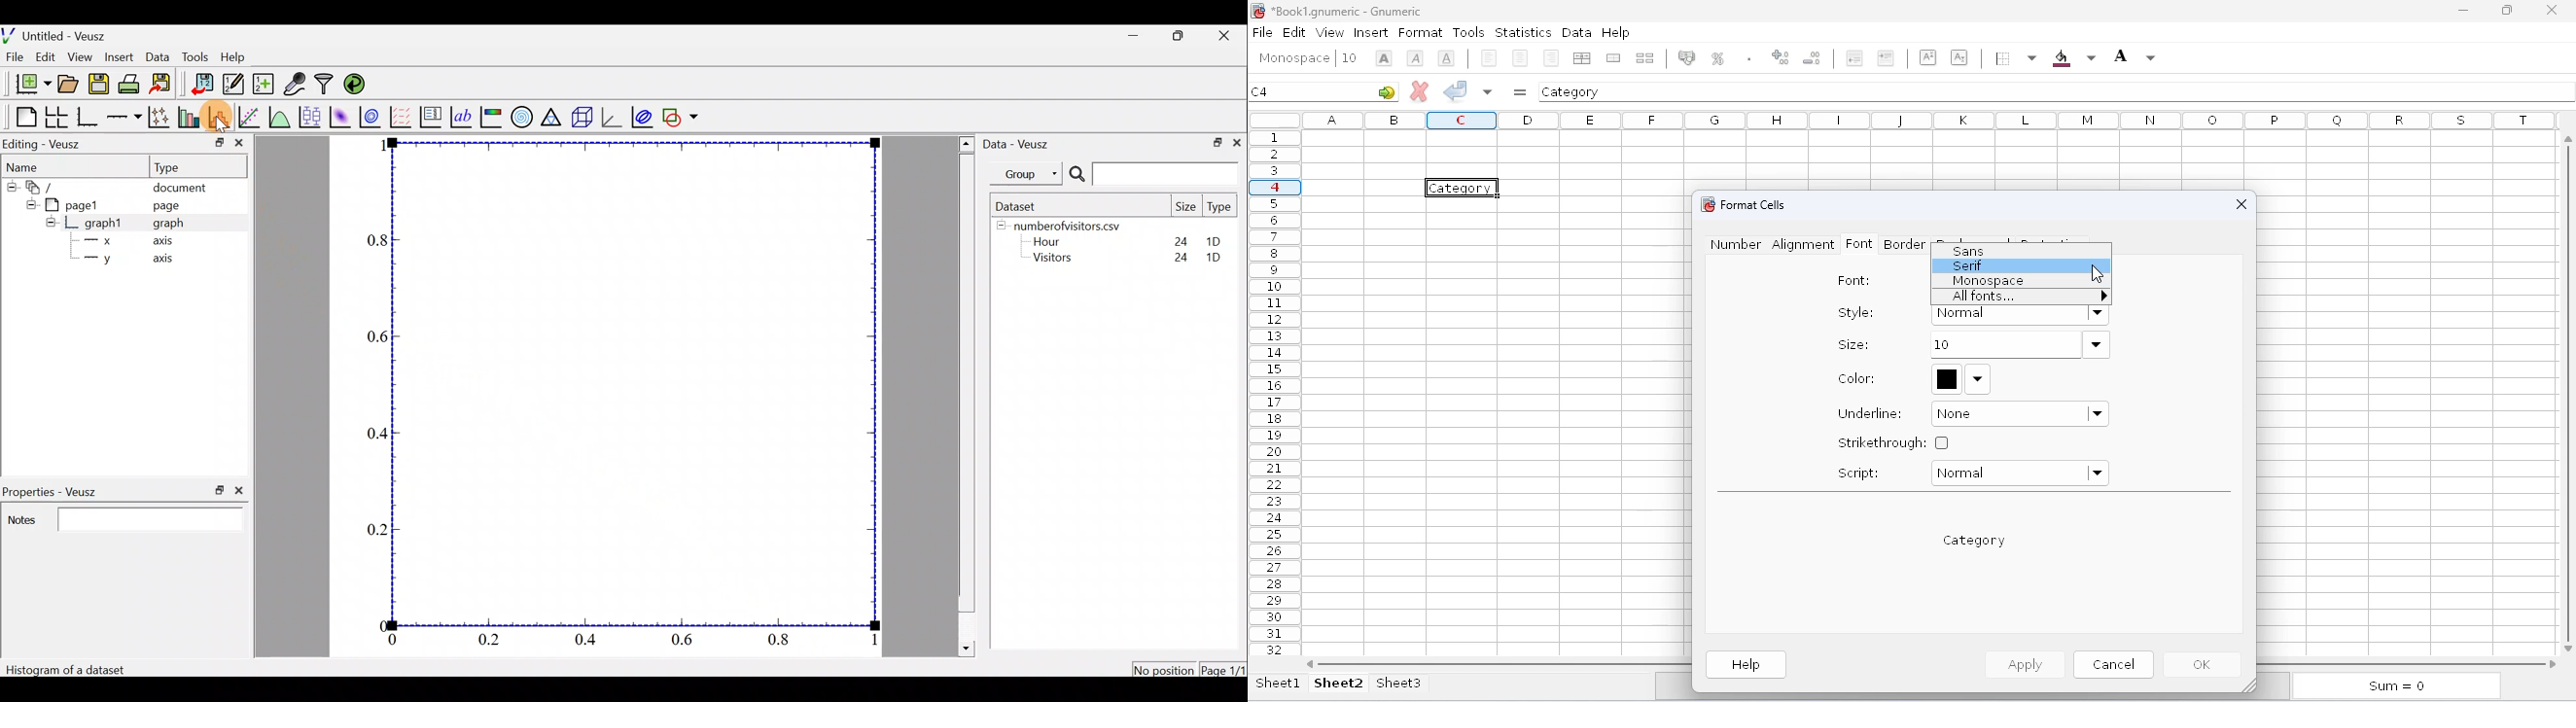 Image resolution: width=2576 pixels, height=728 pixels. Describe the element at coordinates (1464, 188) in the screenshot. I see `Category` at that location.